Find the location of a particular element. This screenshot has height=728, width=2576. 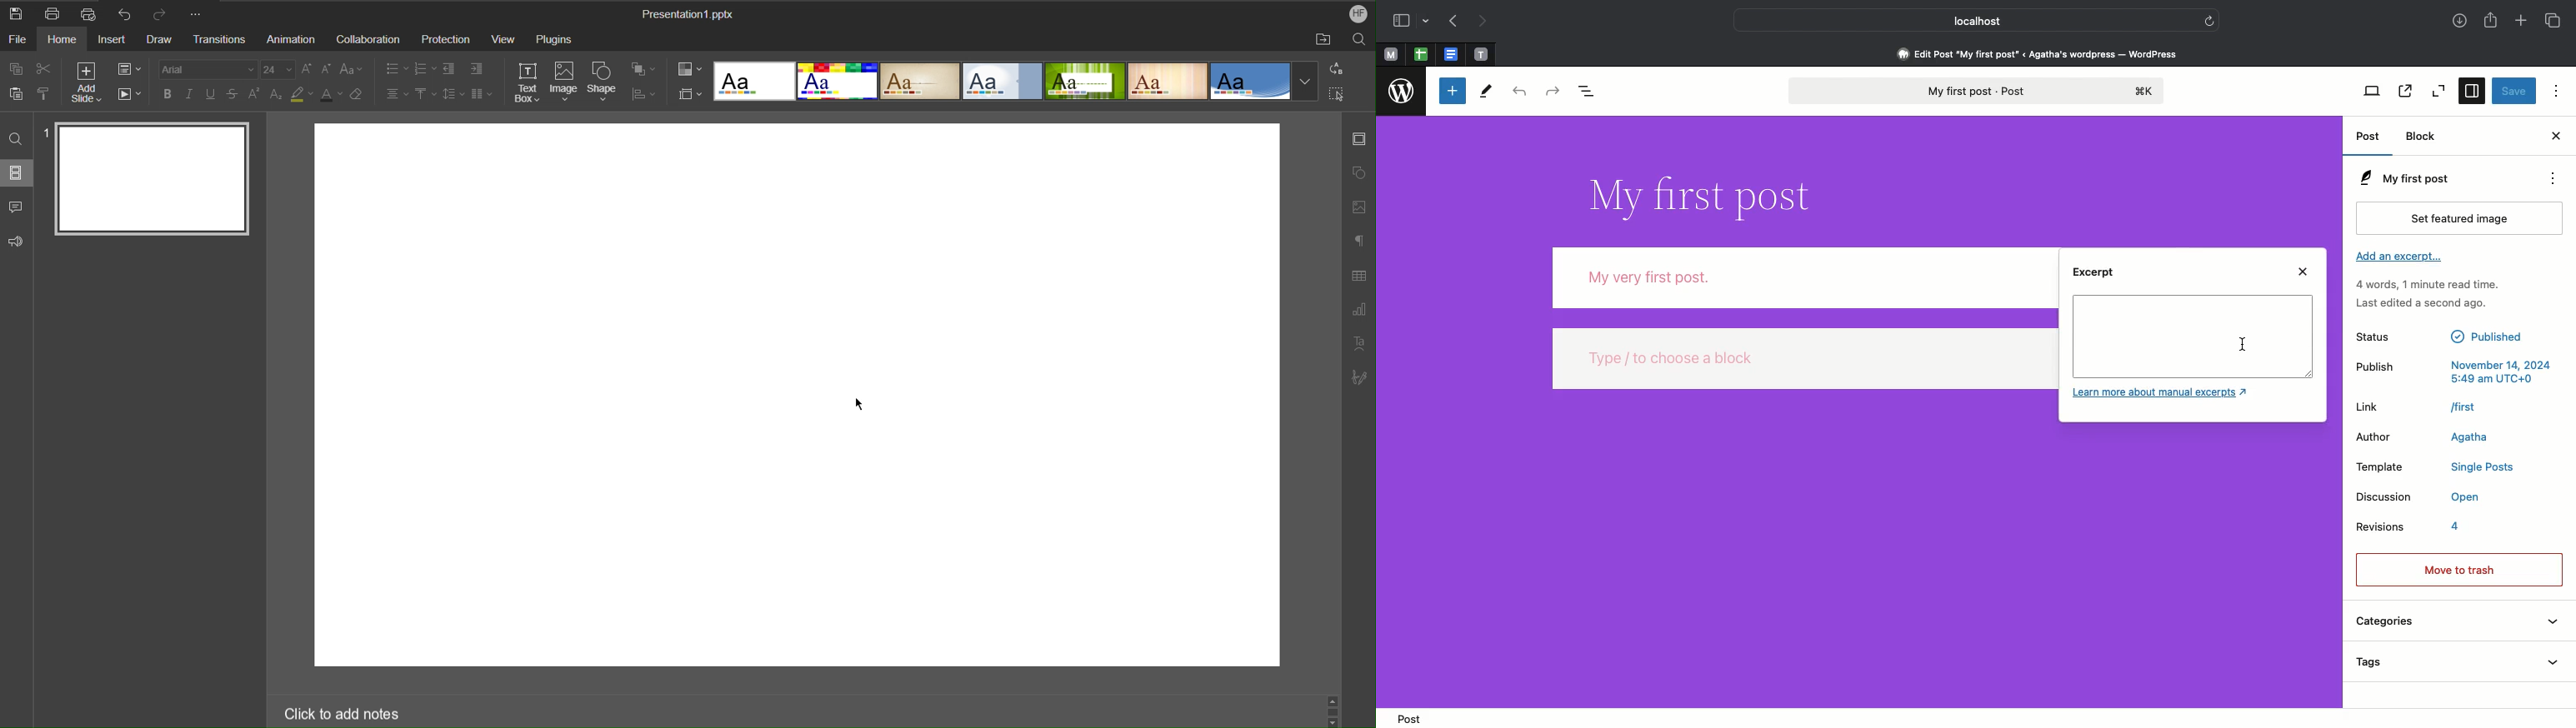

Downloads is located at coordinates (2458, 22).